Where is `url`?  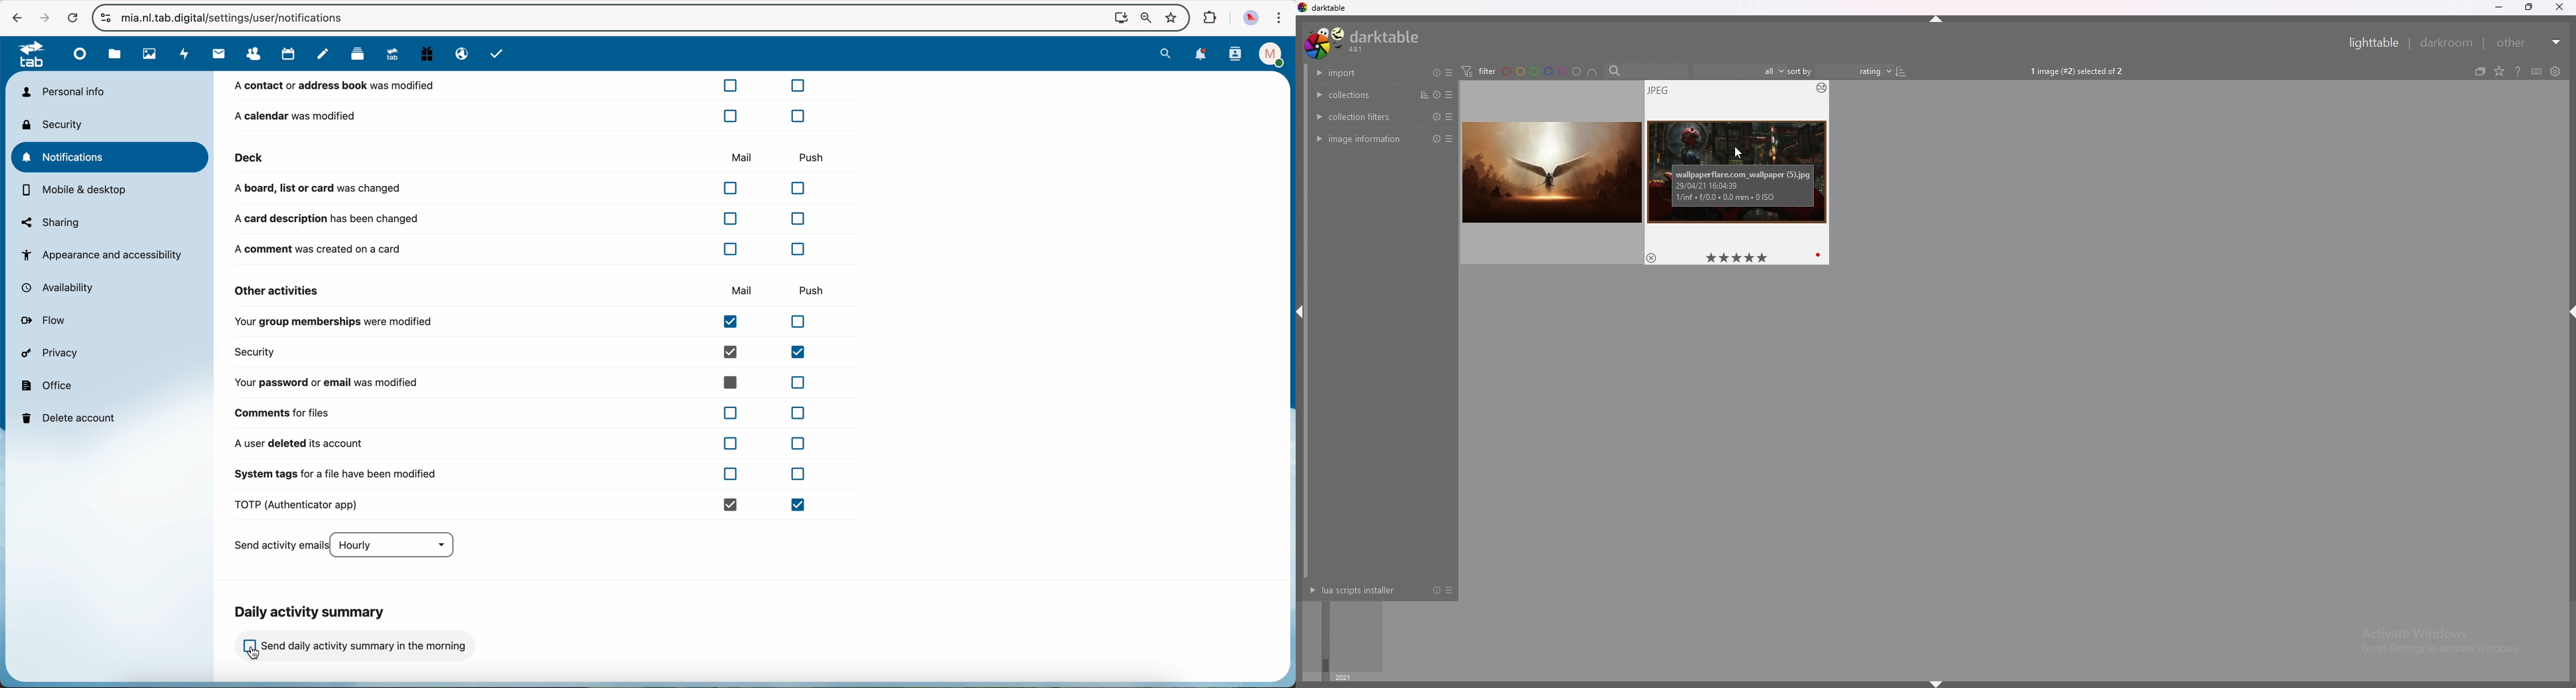 url is located at coordinates (243, 18).